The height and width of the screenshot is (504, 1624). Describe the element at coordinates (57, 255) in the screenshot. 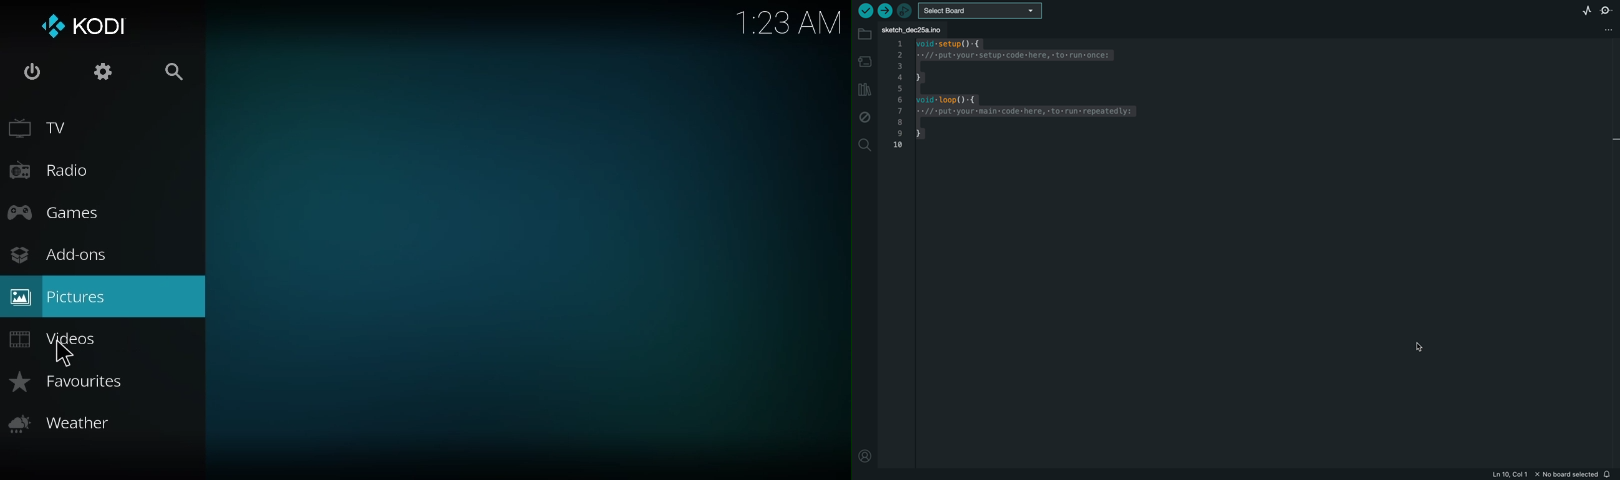

I see `add-ons` at that location.